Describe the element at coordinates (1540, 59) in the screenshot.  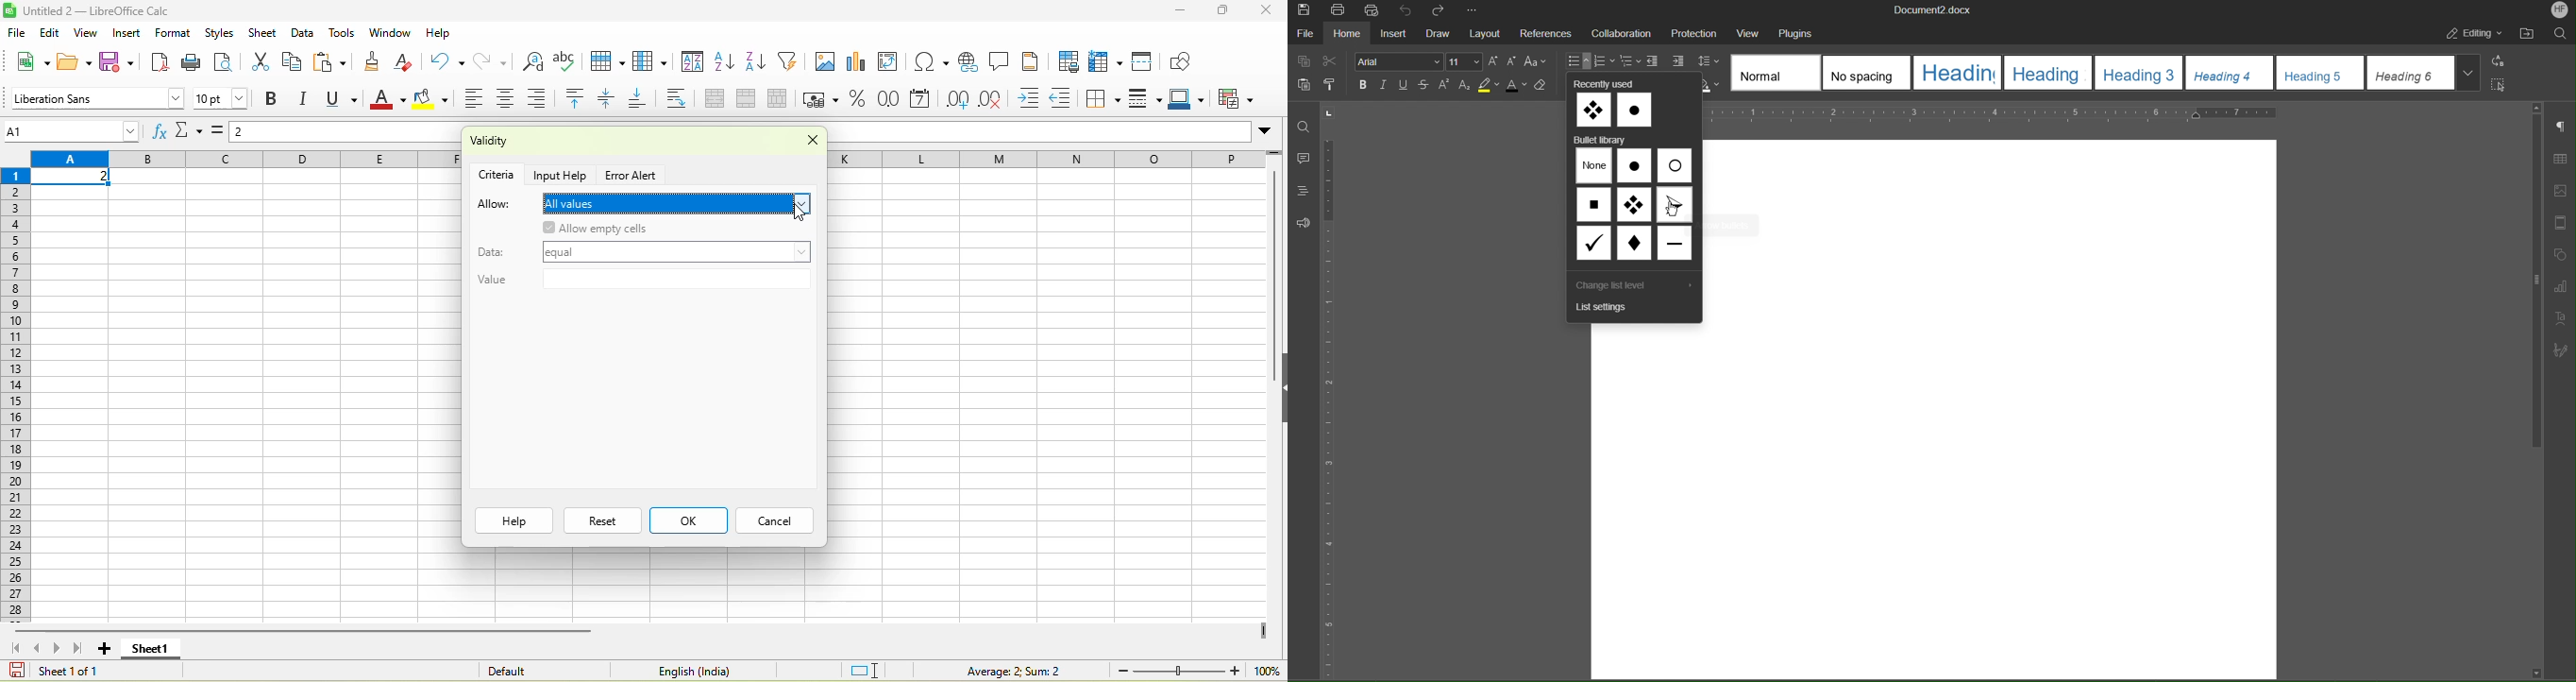
I see `Font Case` at that location.